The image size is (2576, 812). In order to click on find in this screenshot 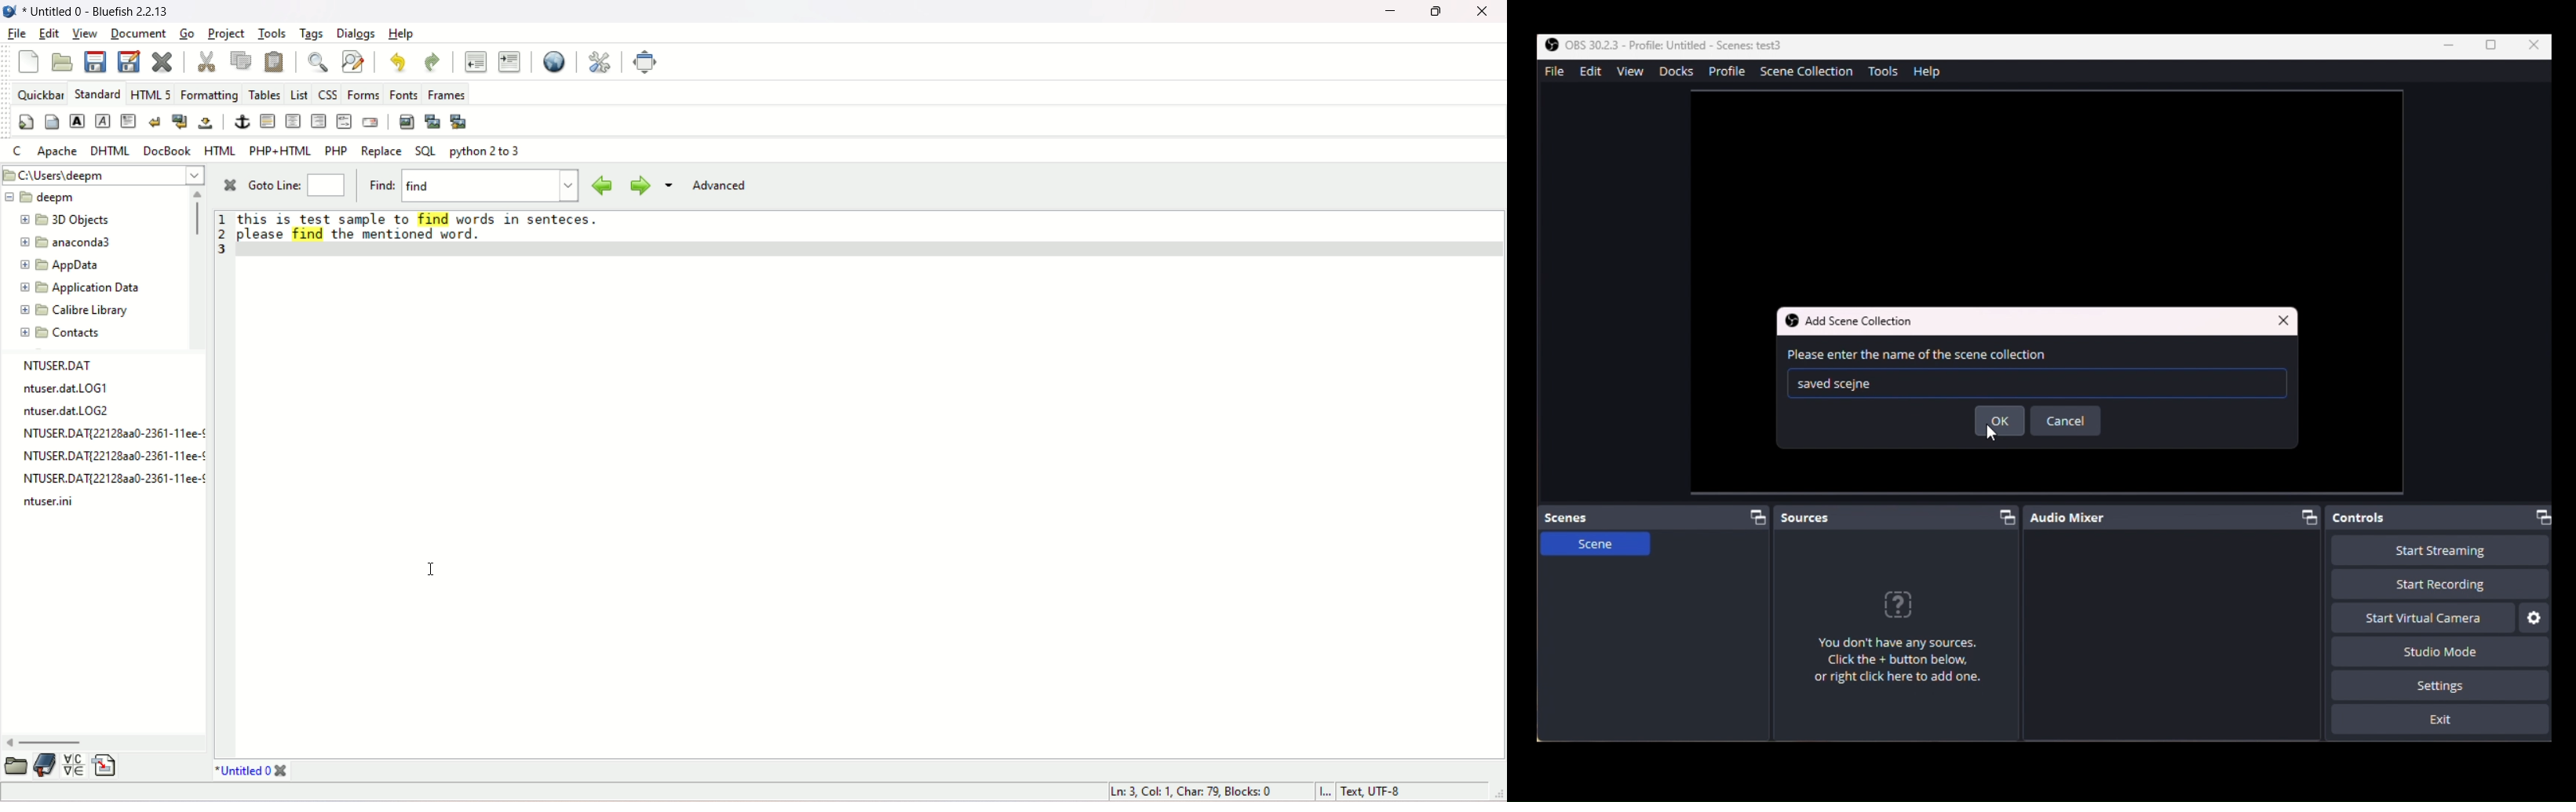, I will do `click(473, 186)`.